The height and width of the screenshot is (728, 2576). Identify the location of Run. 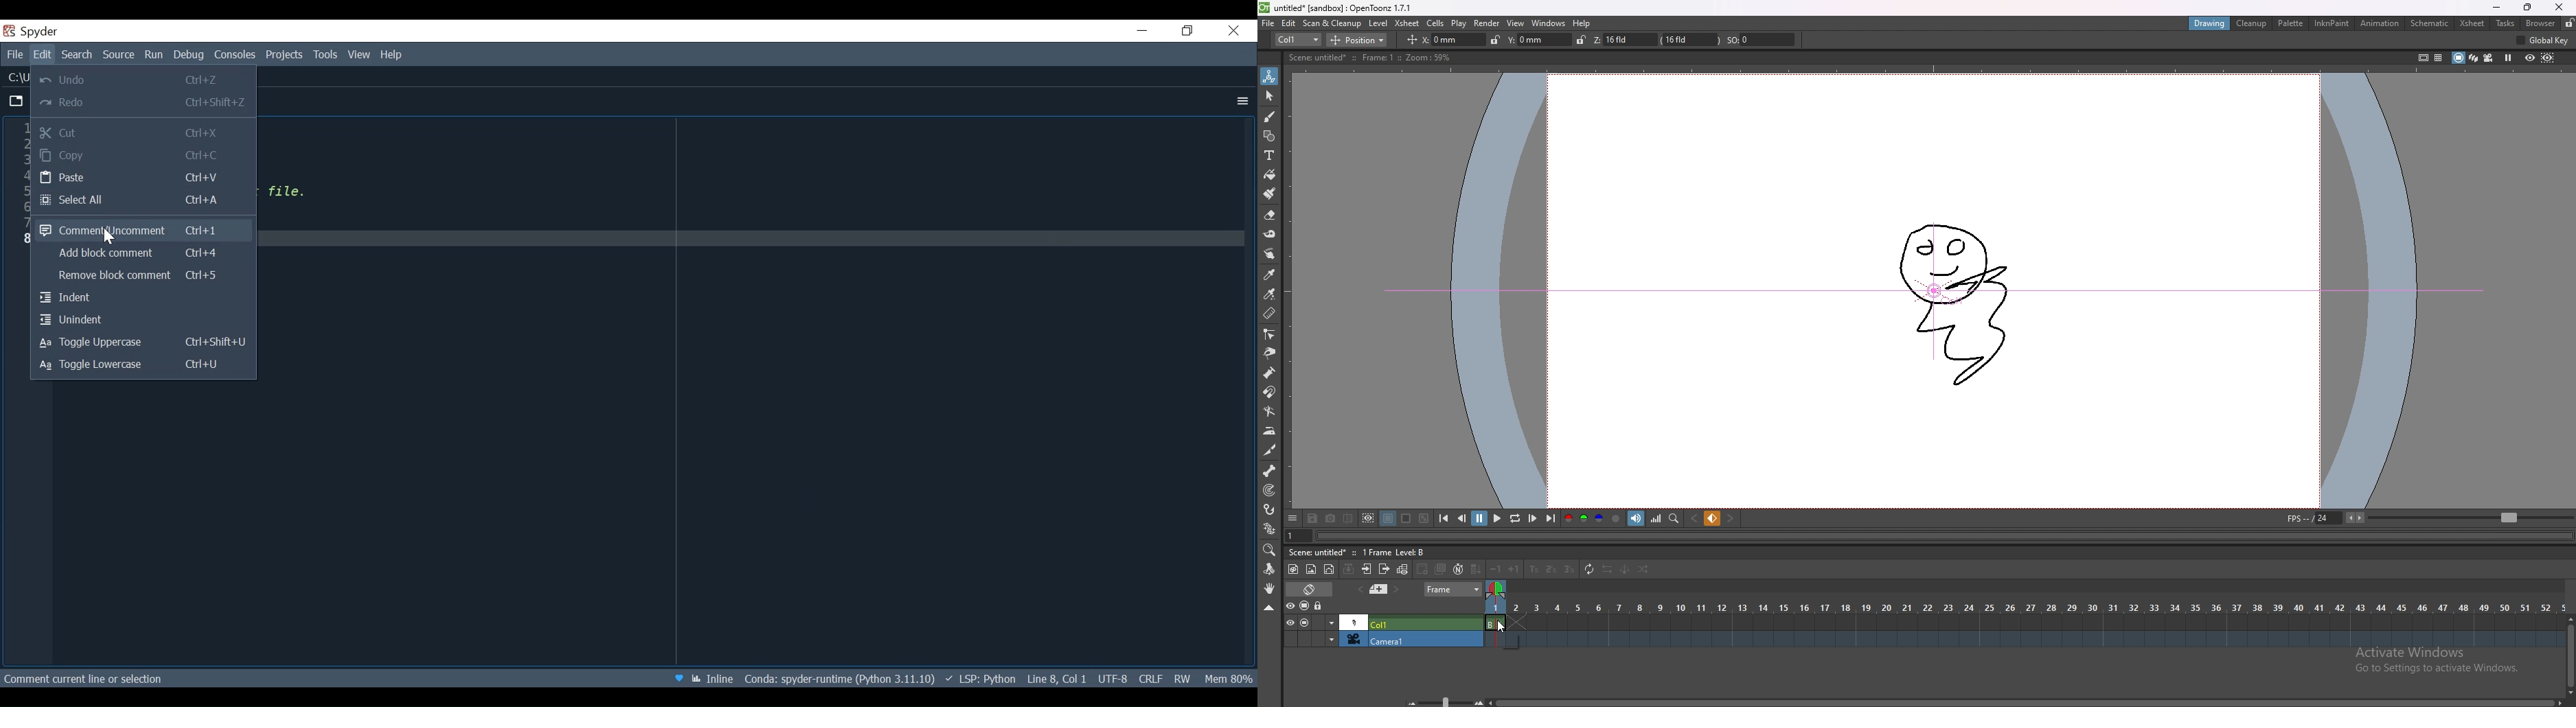
(155, 55).